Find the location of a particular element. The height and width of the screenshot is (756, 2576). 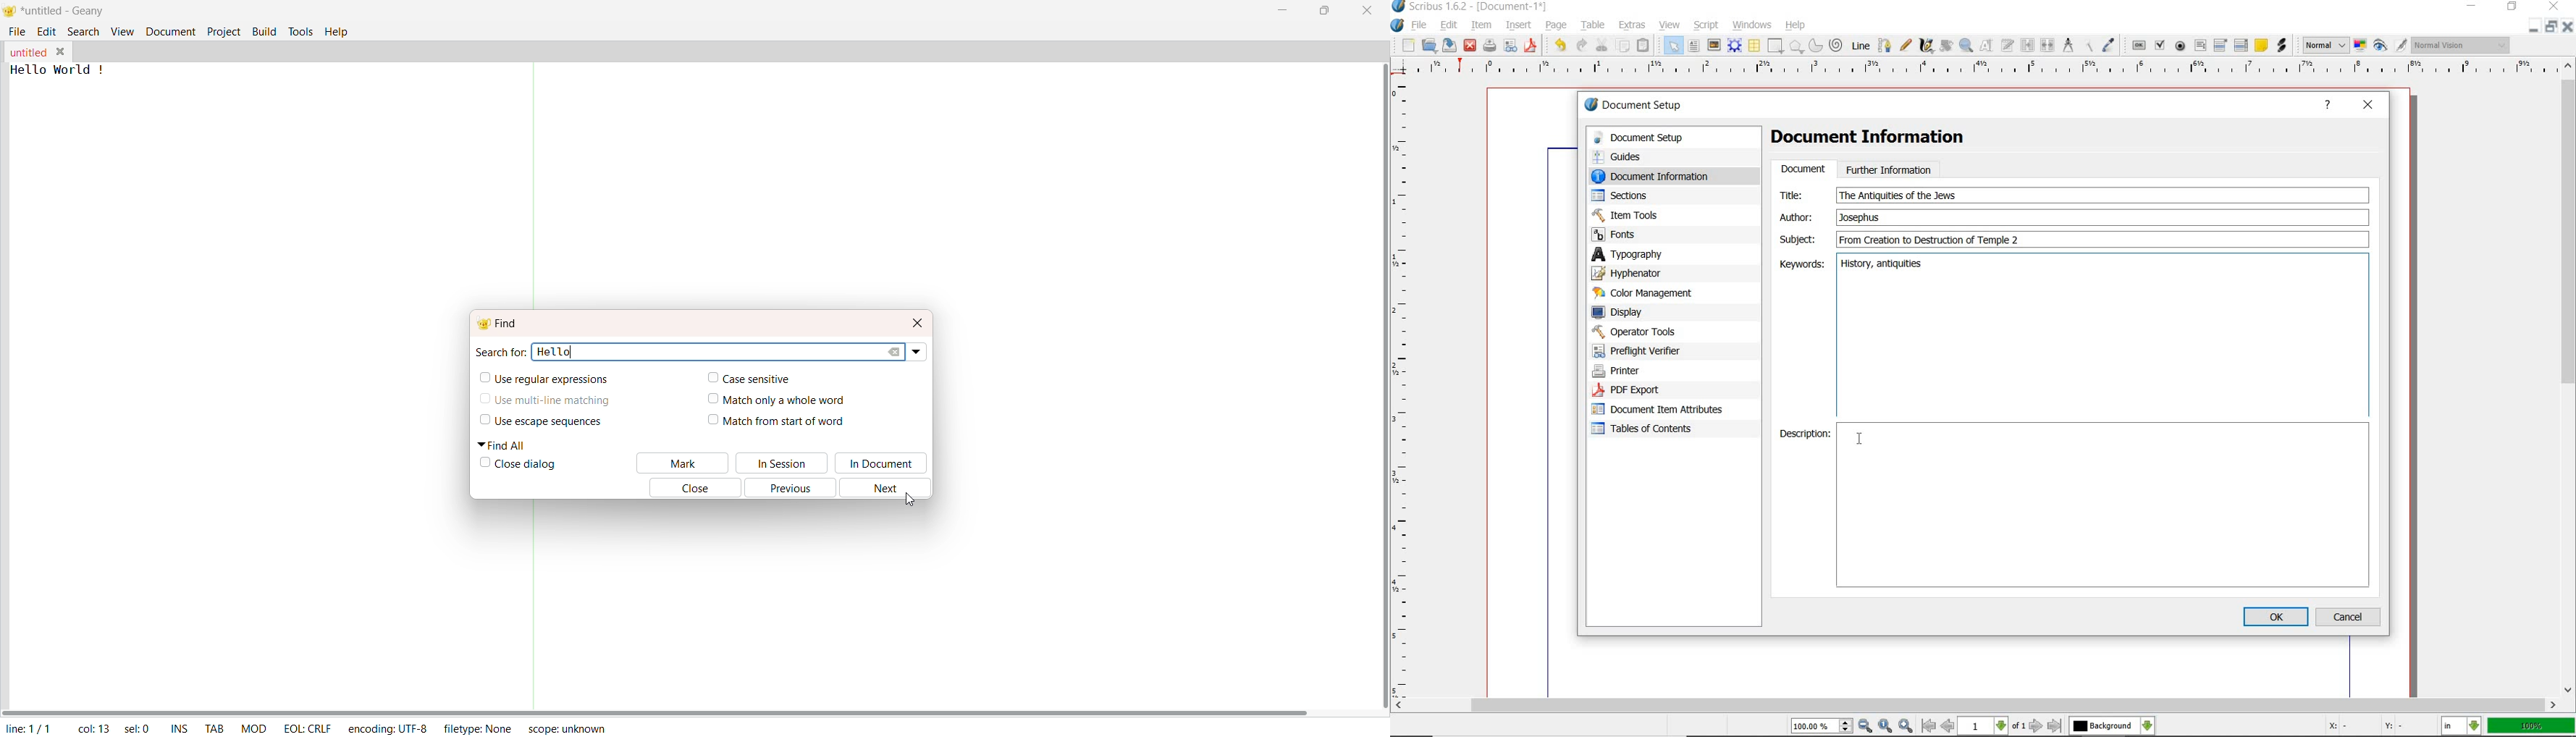

scrollbar is located at coordinates (2569, 378).